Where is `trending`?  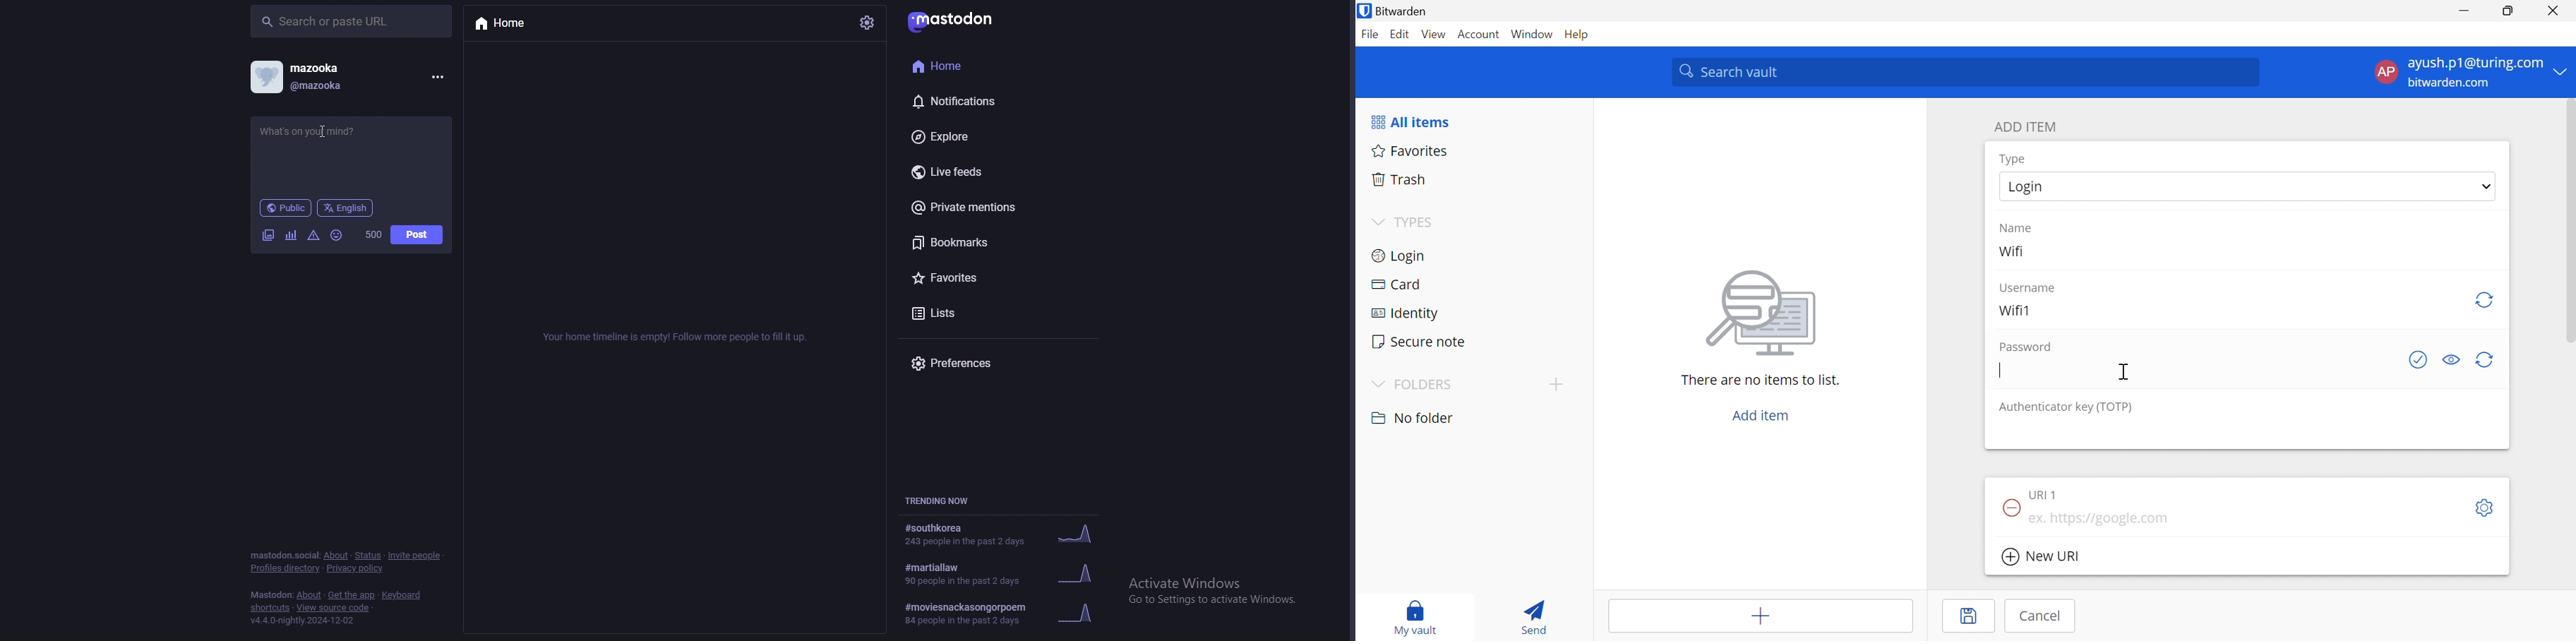 trending is located at coordinates (1007, 533).